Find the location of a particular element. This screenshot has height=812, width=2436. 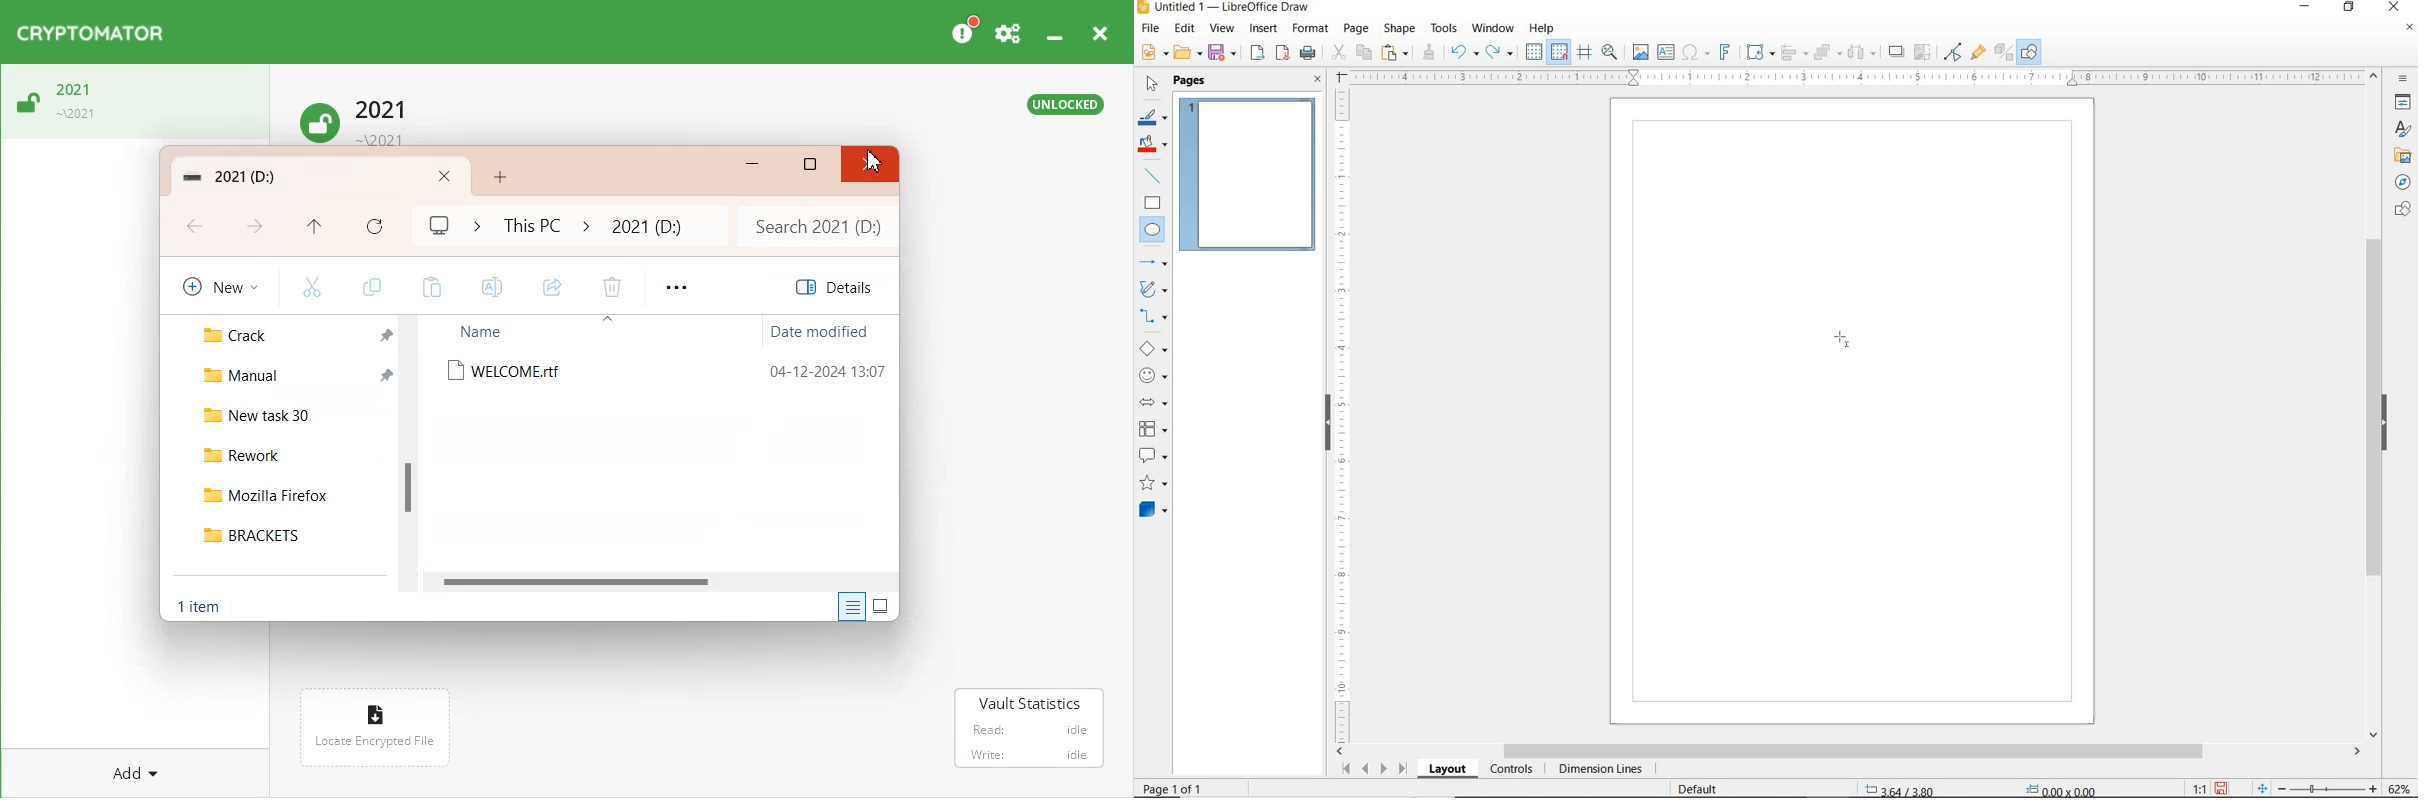

INSERT FONTWORK TEXT is located at coordinates (1723, 52).